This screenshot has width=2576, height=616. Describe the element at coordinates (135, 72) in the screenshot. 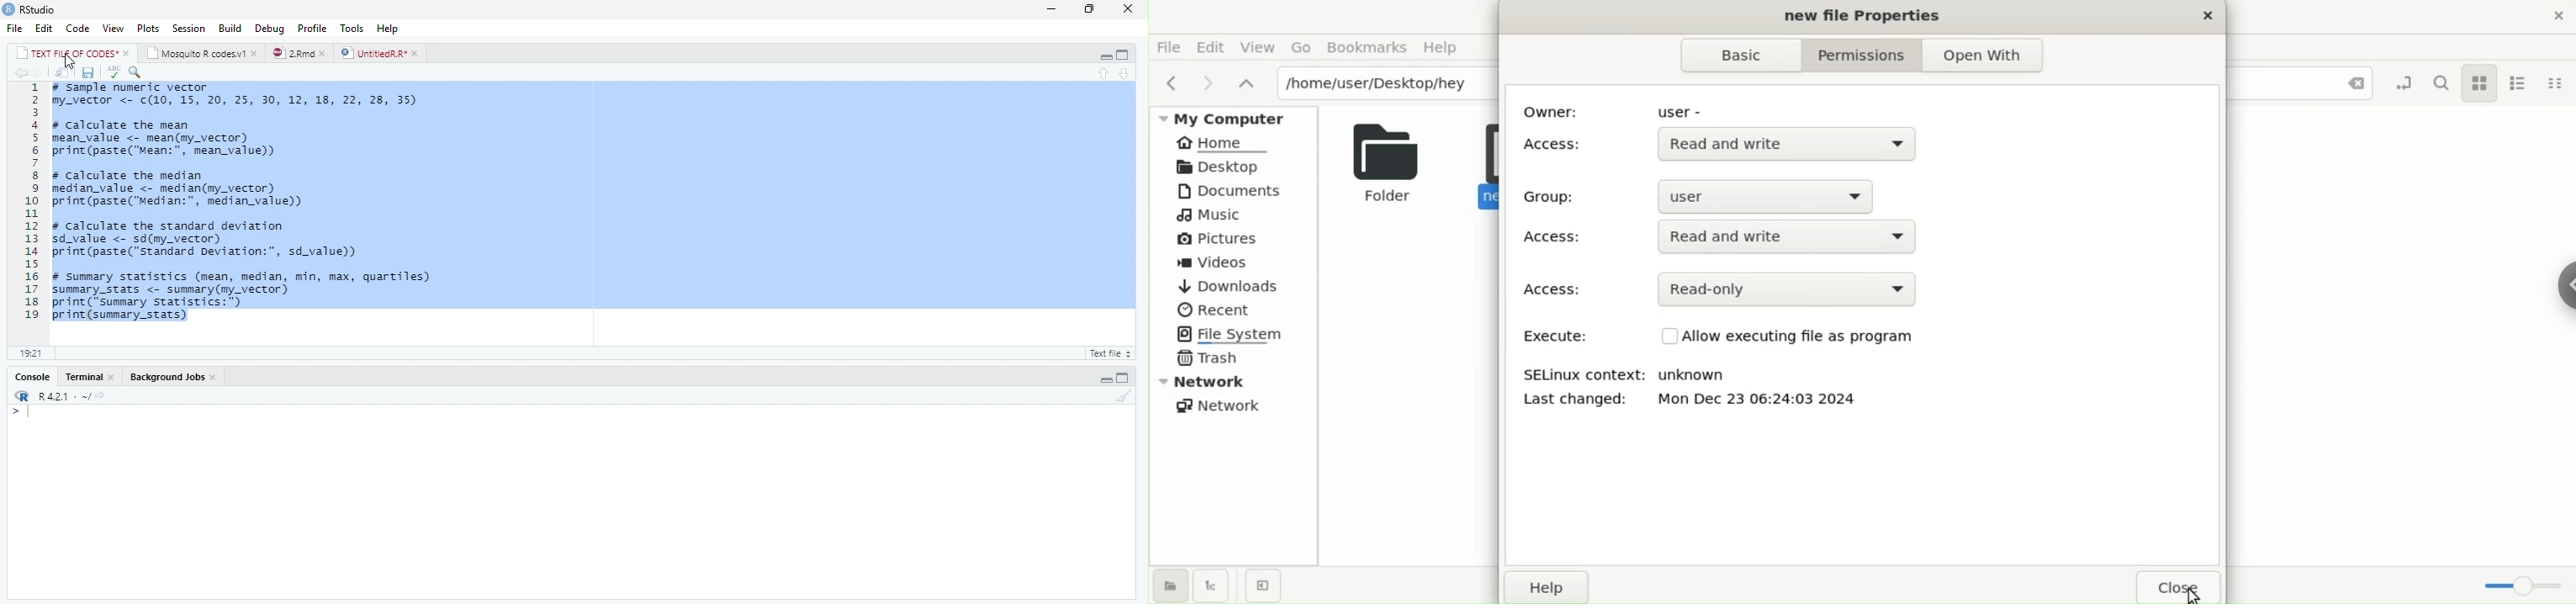

I see `find and replace` at that location.